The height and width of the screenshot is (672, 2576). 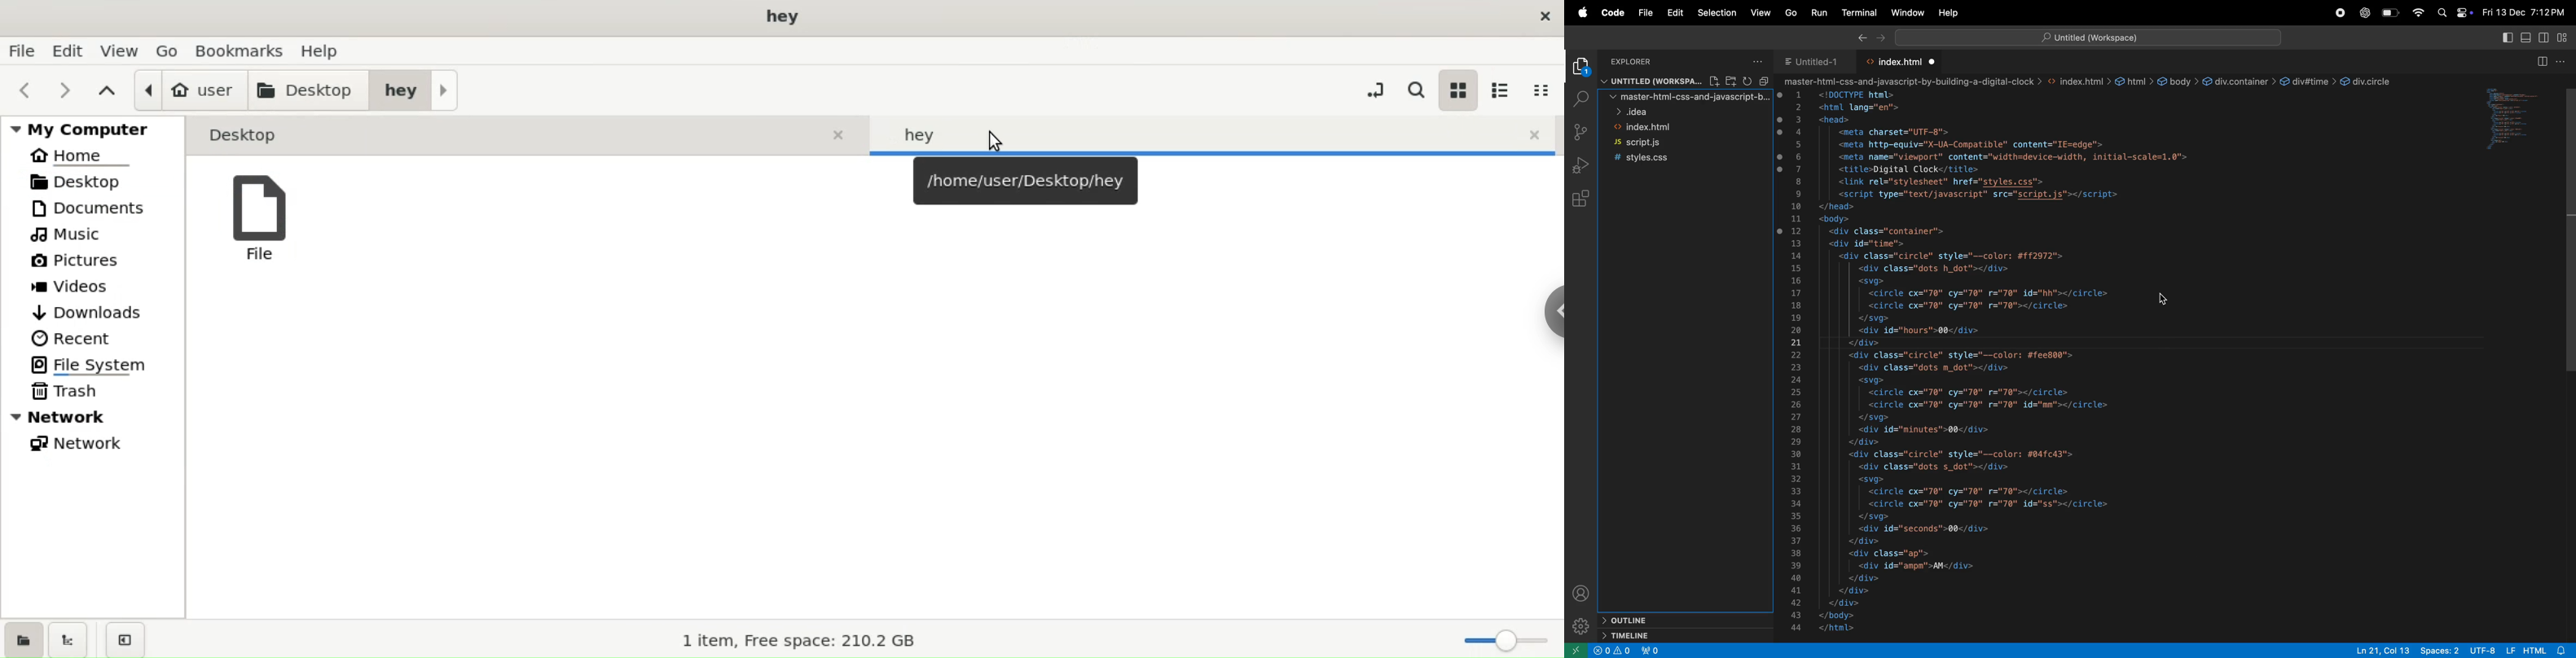 What do you see at coordinates (1790, 11) in the screenshot?
I see `GO` at bounding box center [1790, 11].